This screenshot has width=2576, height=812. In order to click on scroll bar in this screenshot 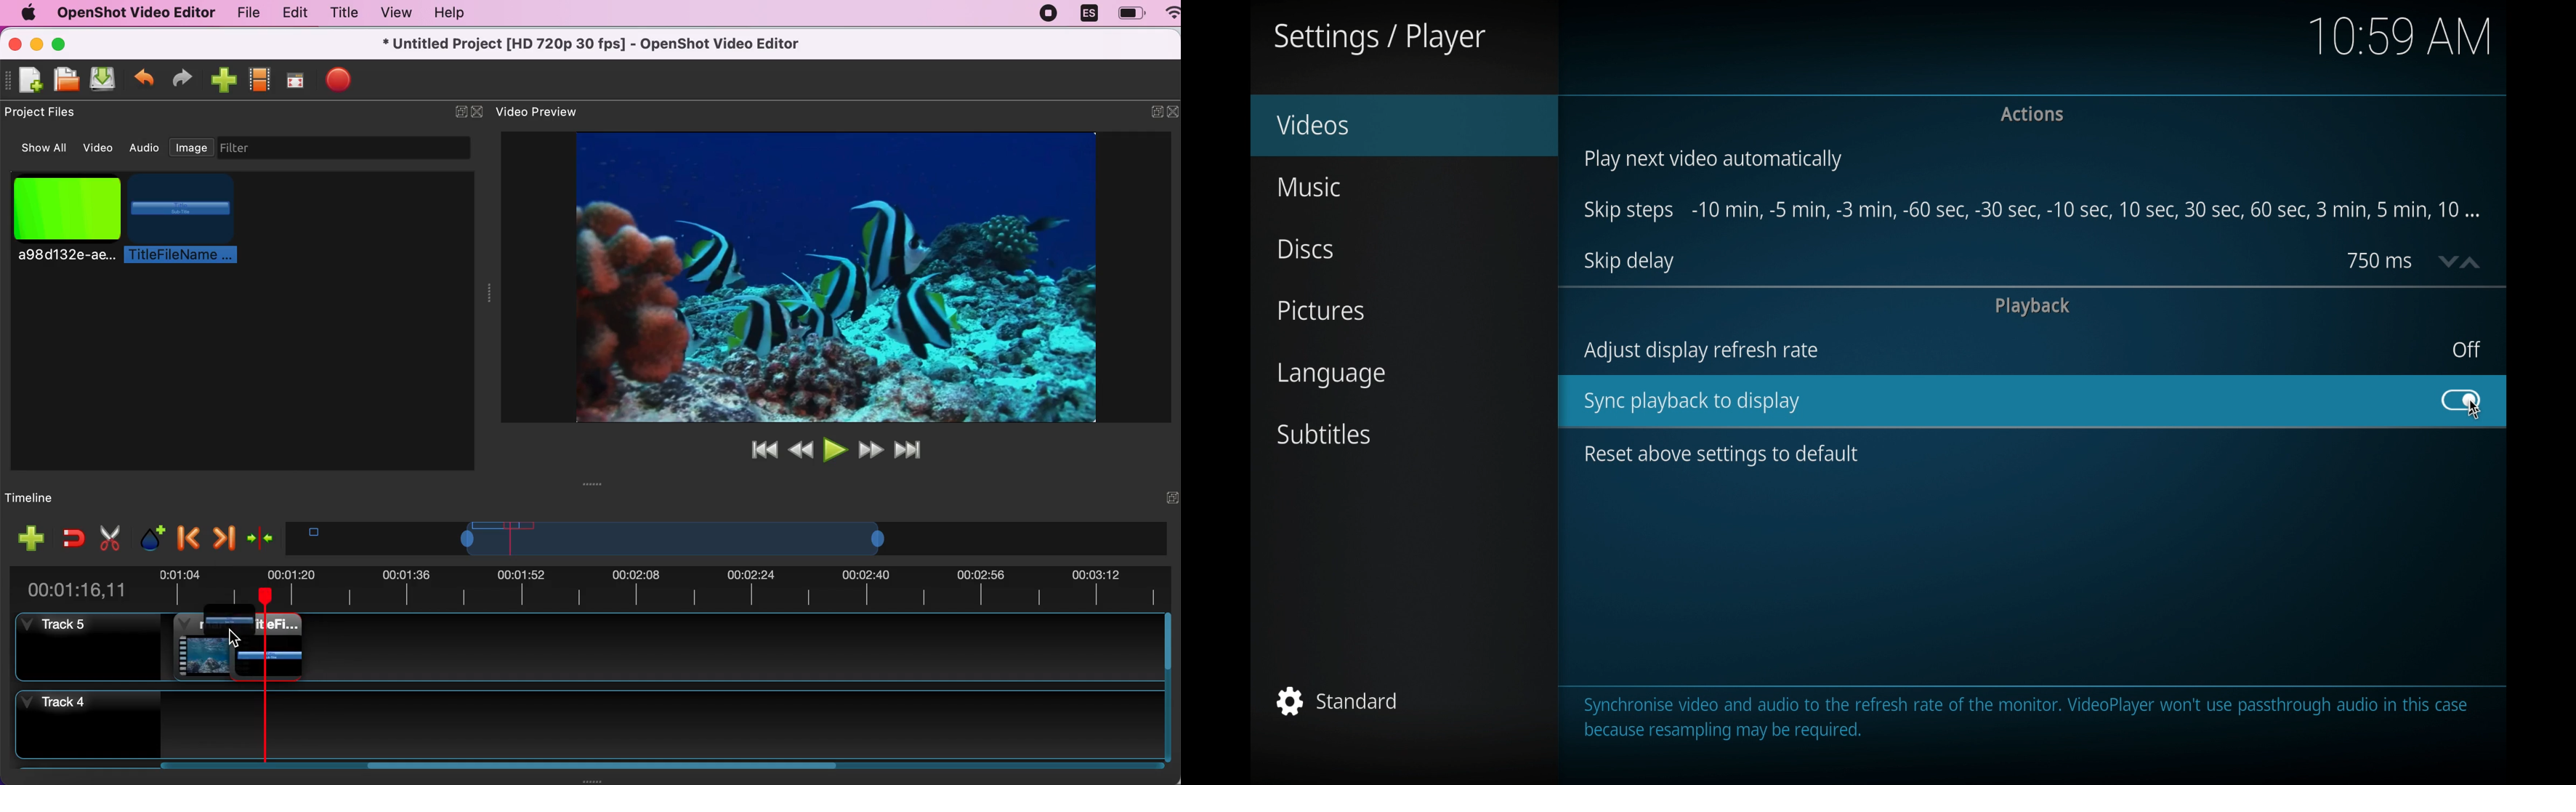, I will do `click(500, 772)`.